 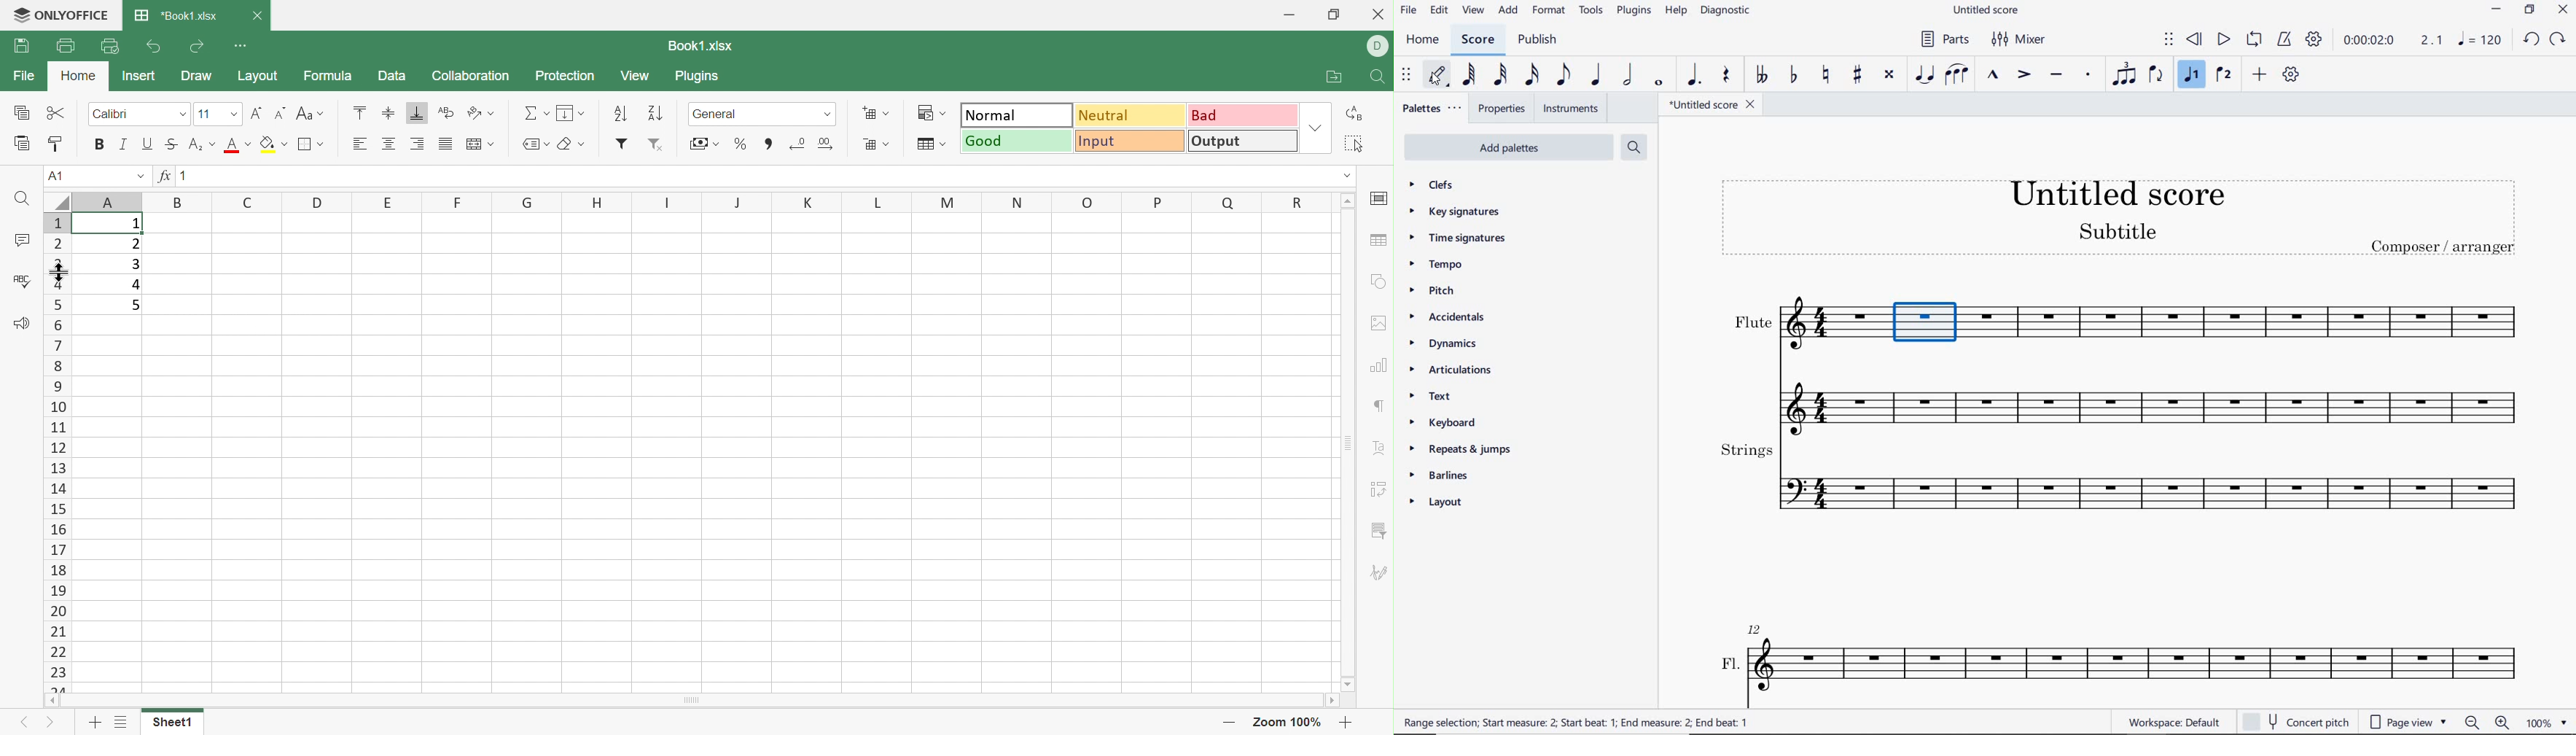 What do you see at coordinates (107, 46) in the screenshot?
I see `Quick Print` at bounding box center [107, 46].